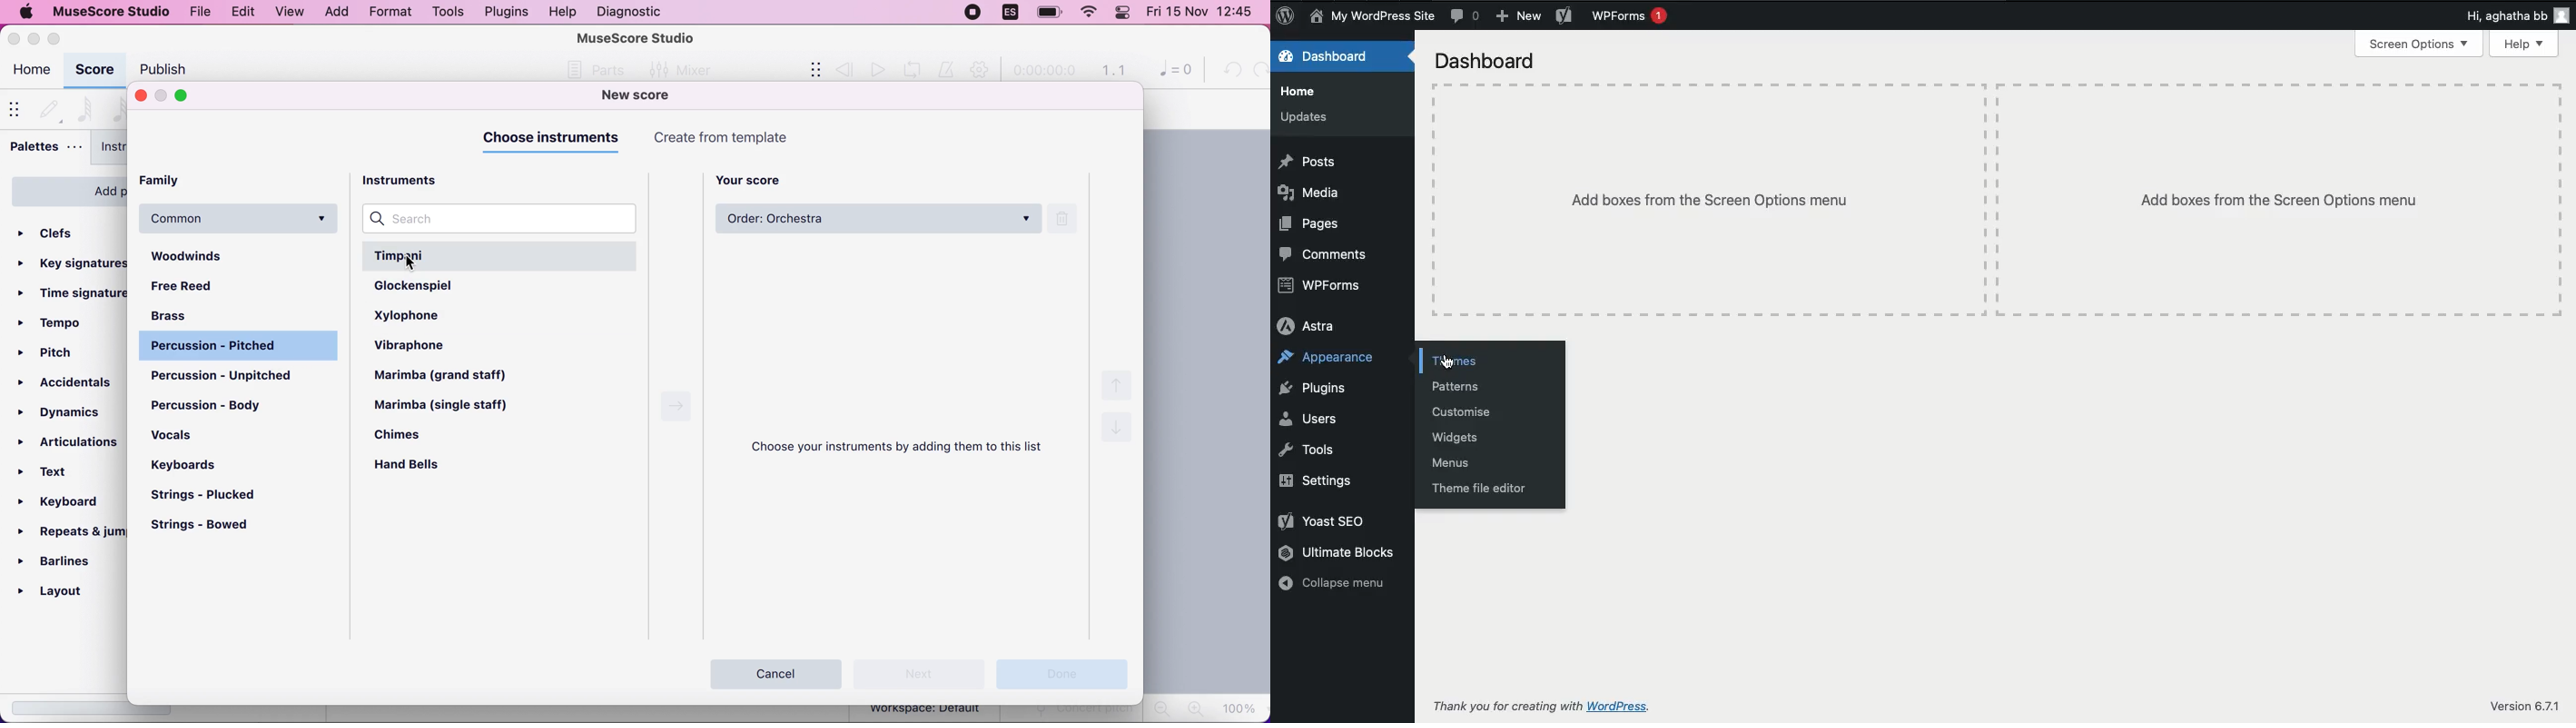 Image resolution: width=2576 pixels, height=728 pixels. What do you see at coordinates (67, 504) in the screenshot?
I see `keyboard` at bounding box center [67, 504].